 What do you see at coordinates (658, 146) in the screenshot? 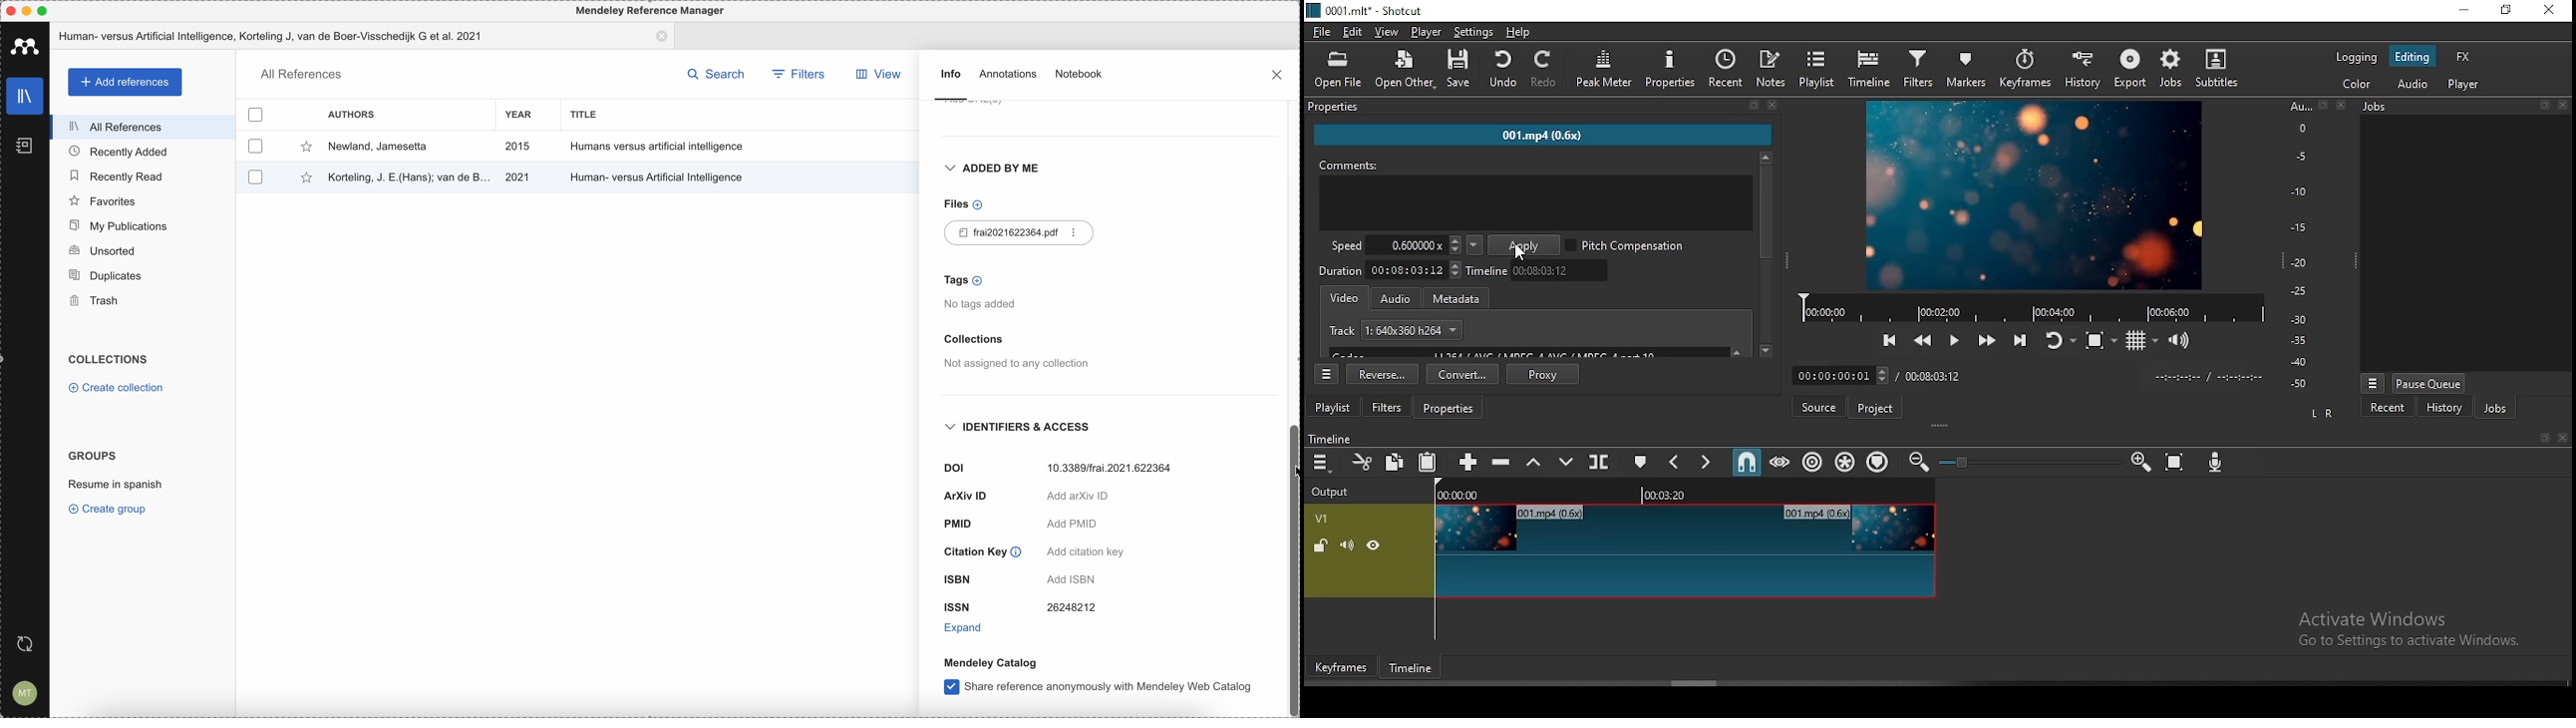
I see `Humans versus artificial intelligence` at bounding box center [658, 146].